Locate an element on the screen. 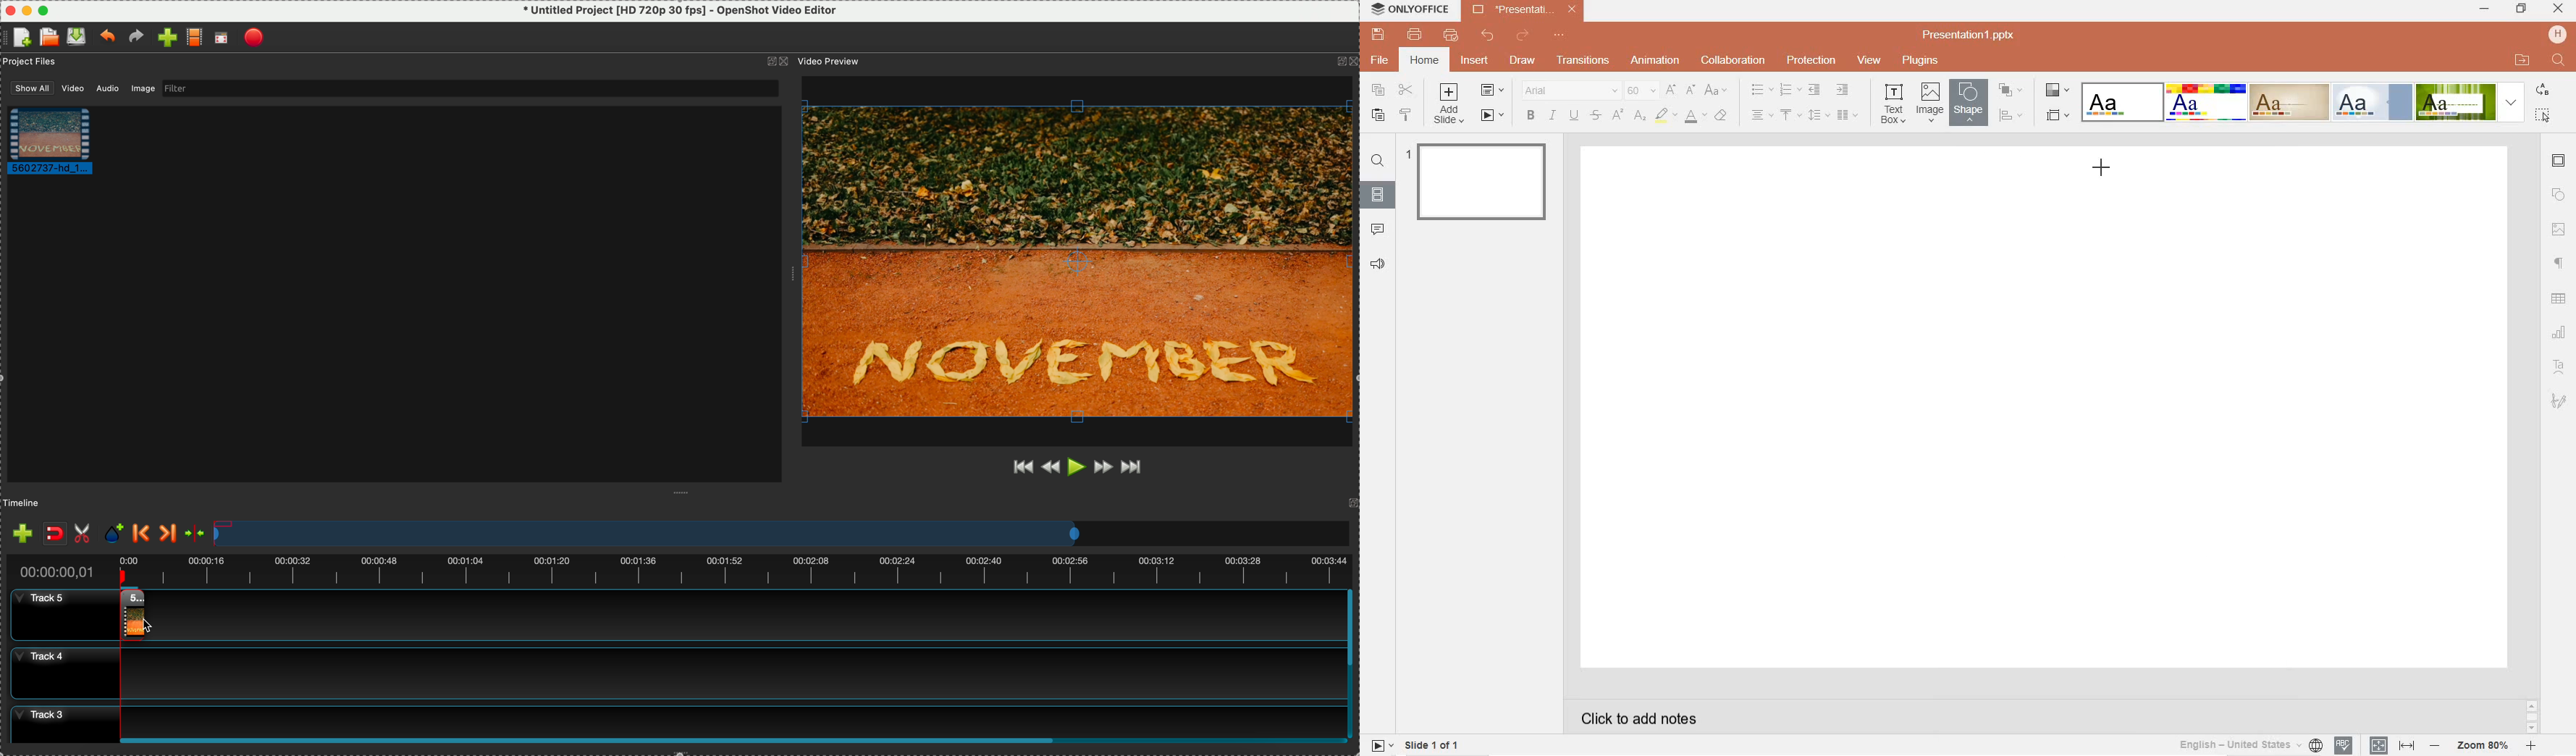 The width and height of the screenshot is (2576, 756). collaboration is located at coordinates (1734, 60).